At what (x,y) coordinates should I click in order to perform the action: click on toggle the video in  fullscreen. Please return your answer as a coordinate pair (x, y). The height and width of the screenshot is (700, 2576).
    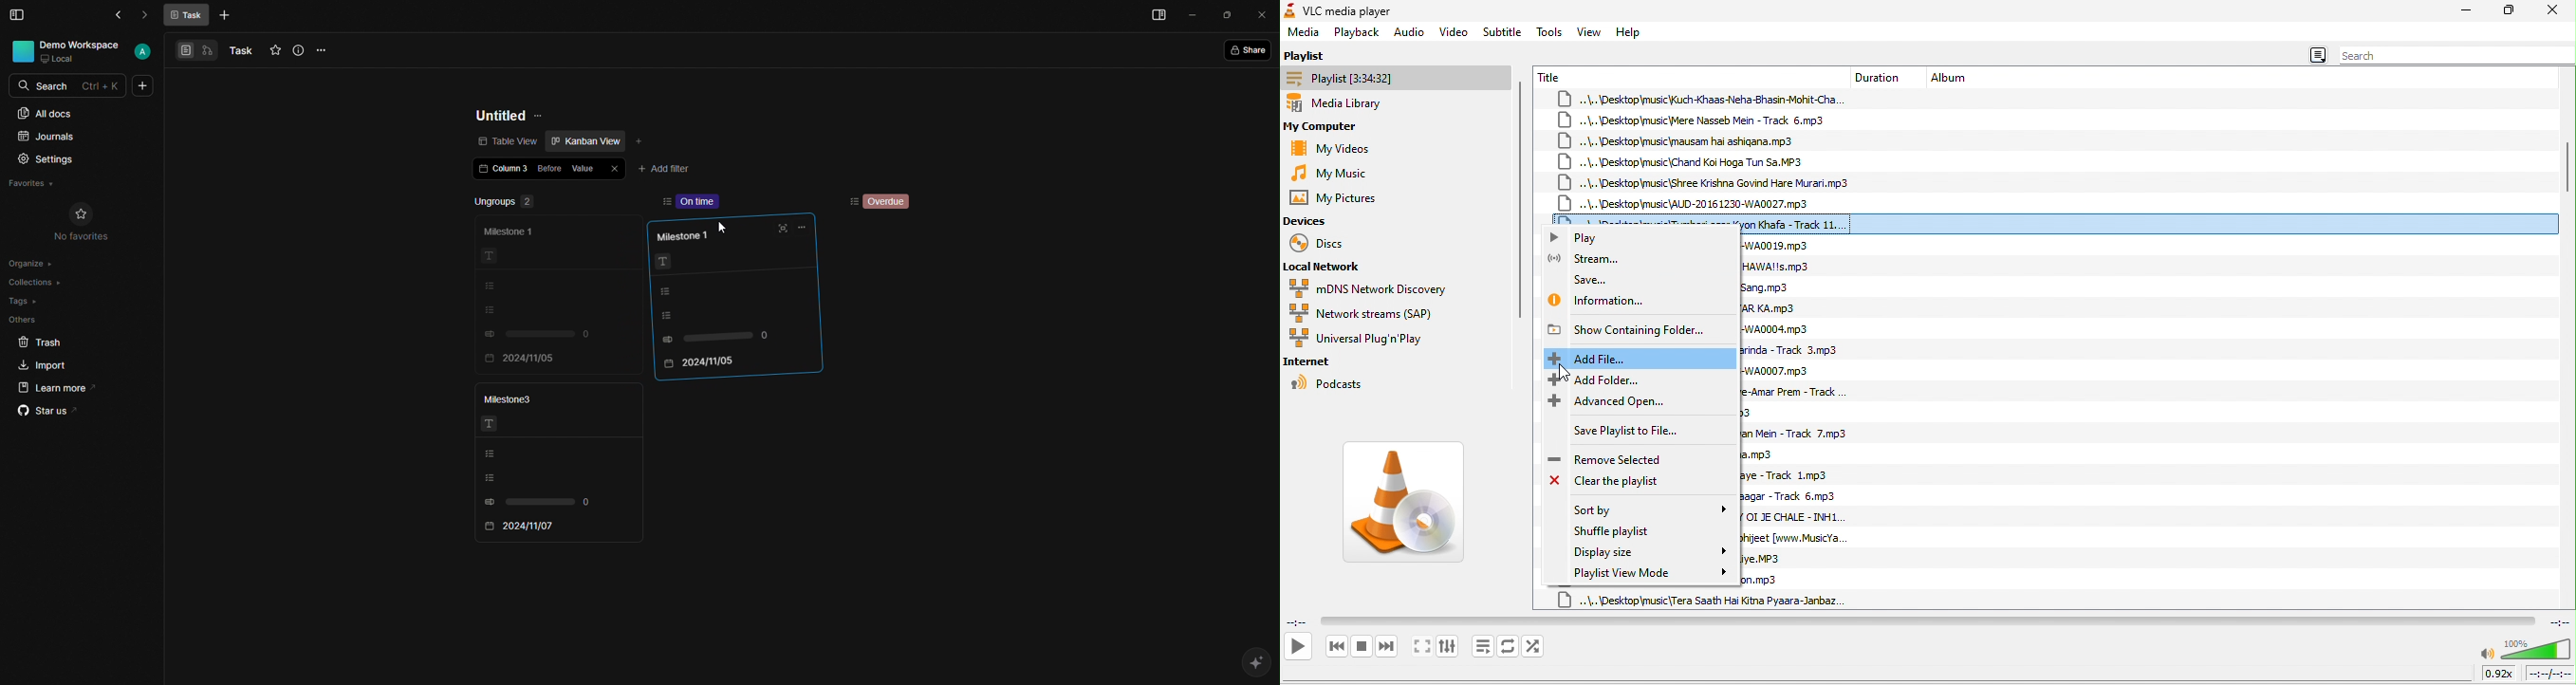
    Looking at the image, I should click on (1421, 648).